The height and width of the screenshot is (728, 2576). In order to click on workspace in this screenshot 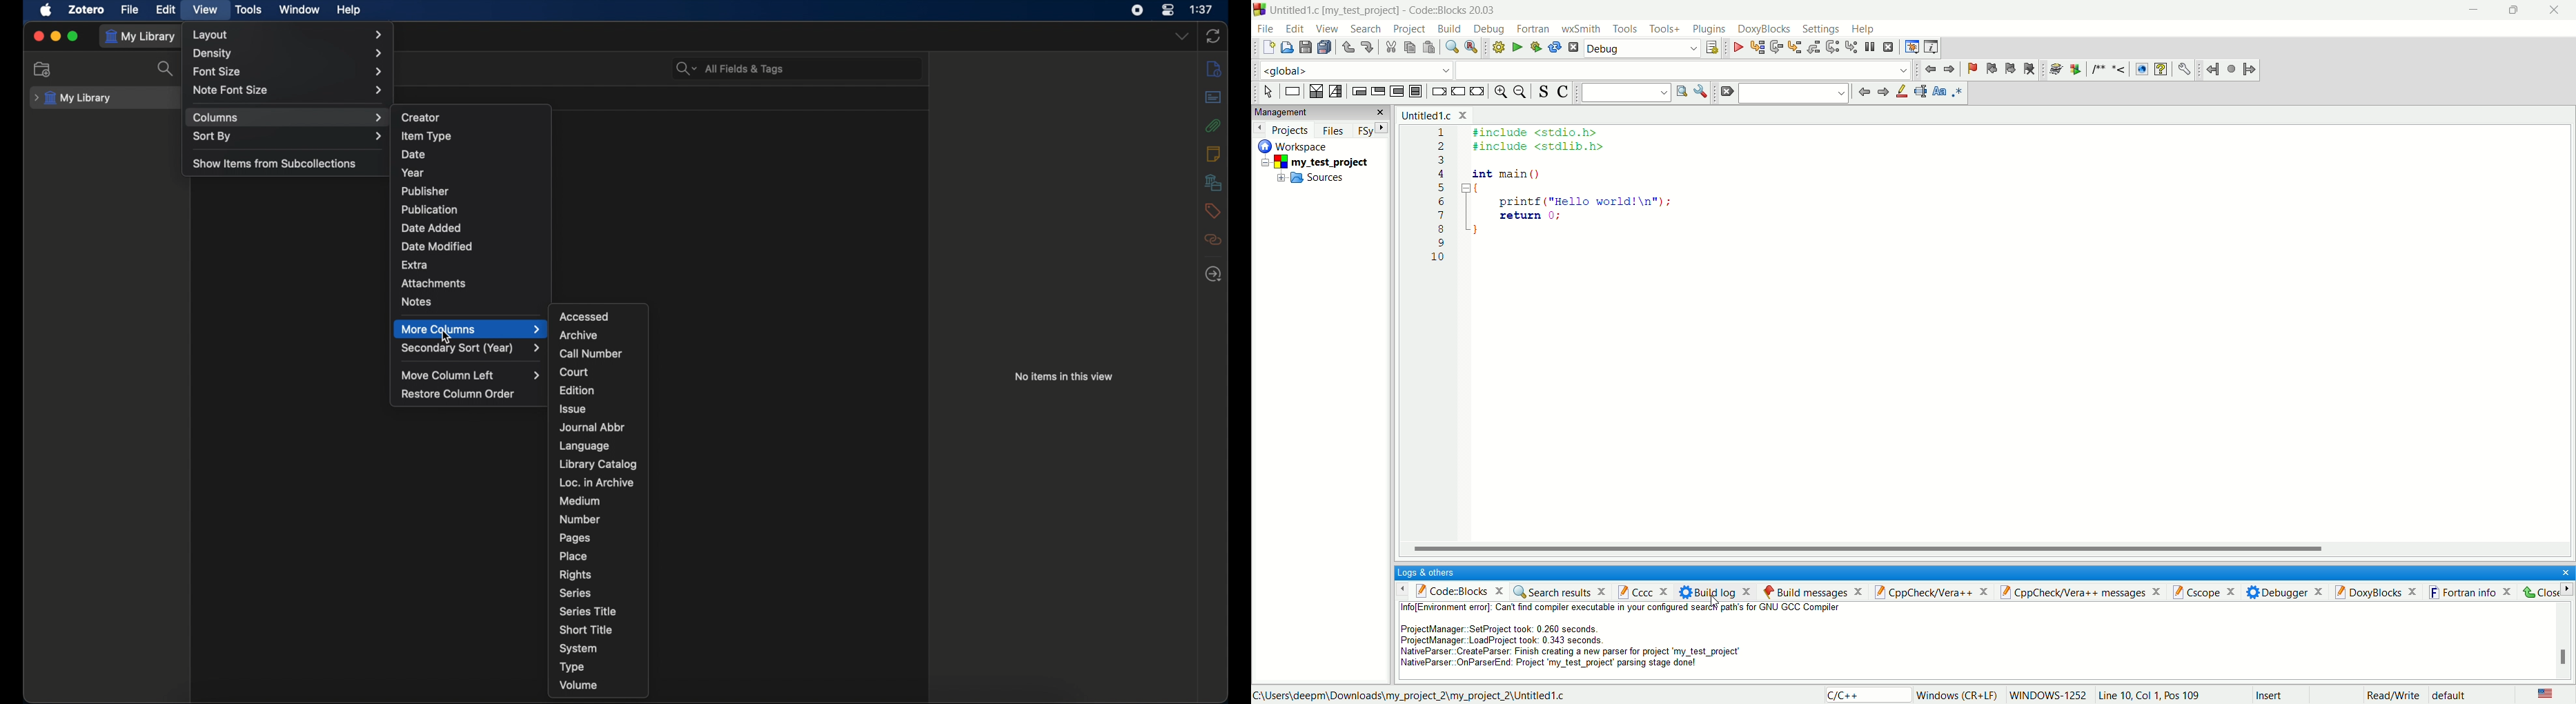, I will do `click(1298, 145)`.